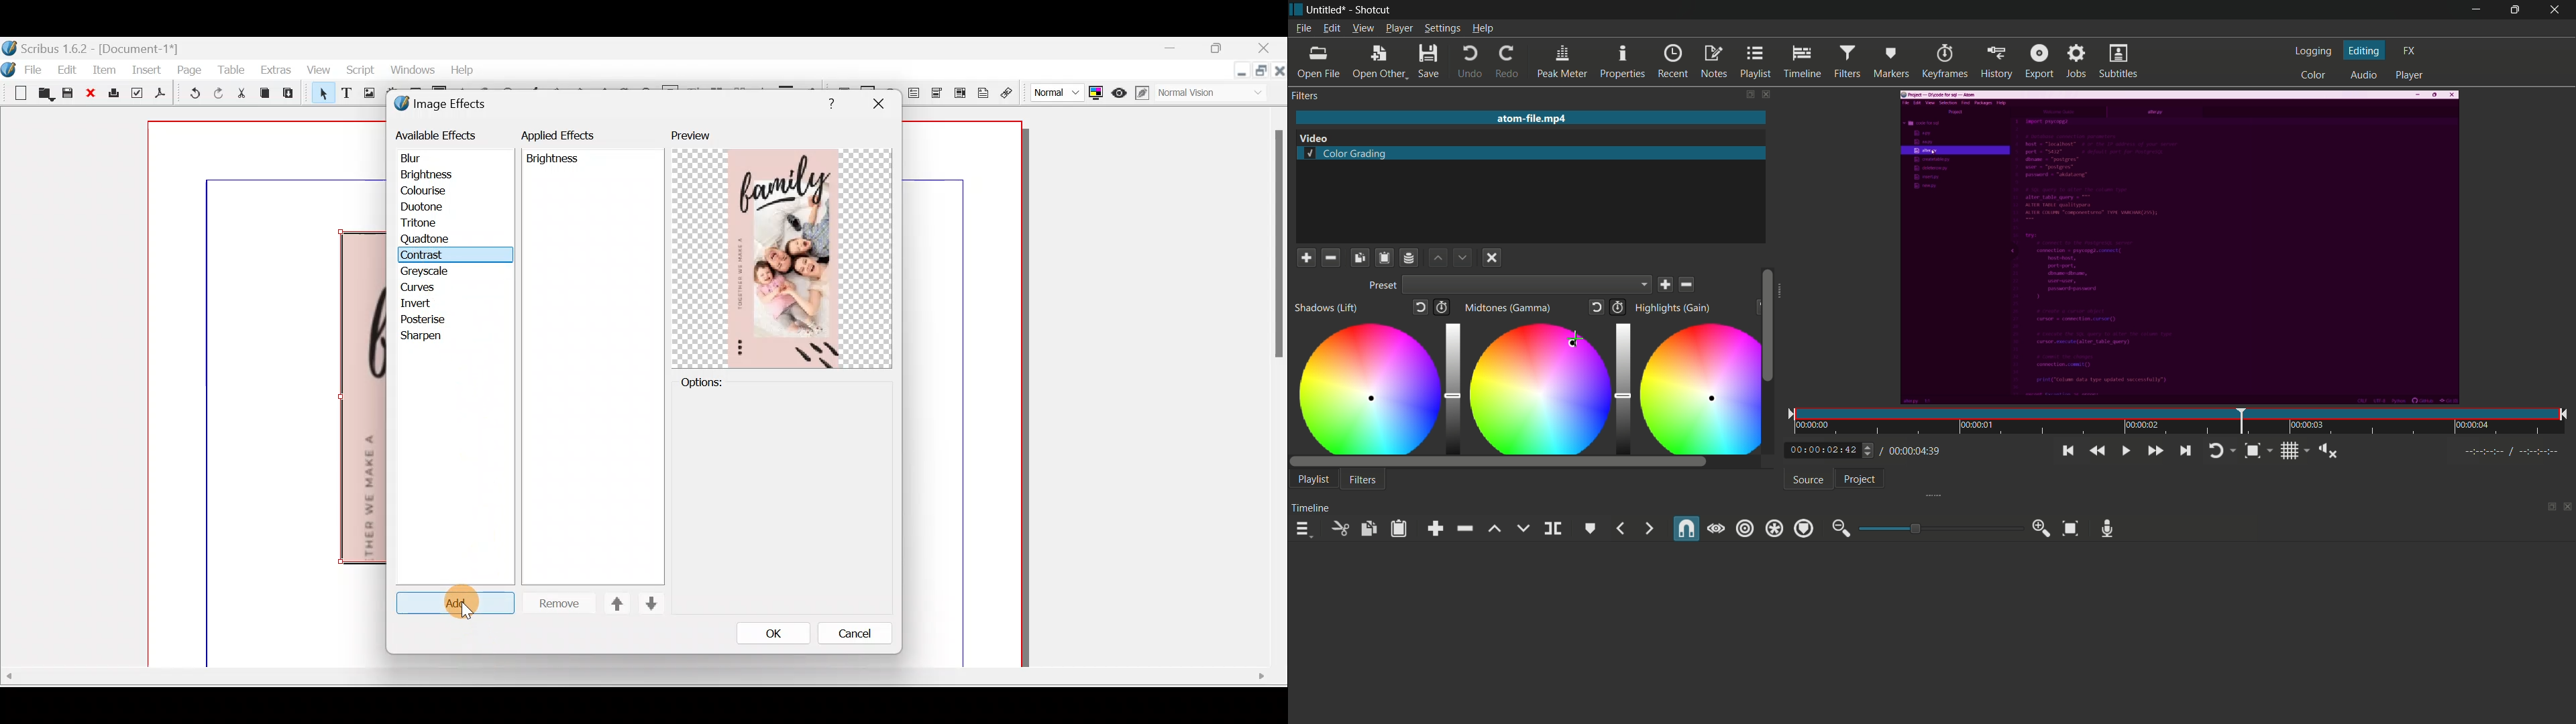 The height and width of the screenshot is (728, 2576). What do you see at coordinates (1363, 481) in the screenshot?
I see `filters` at bounding box center [1363, 481].